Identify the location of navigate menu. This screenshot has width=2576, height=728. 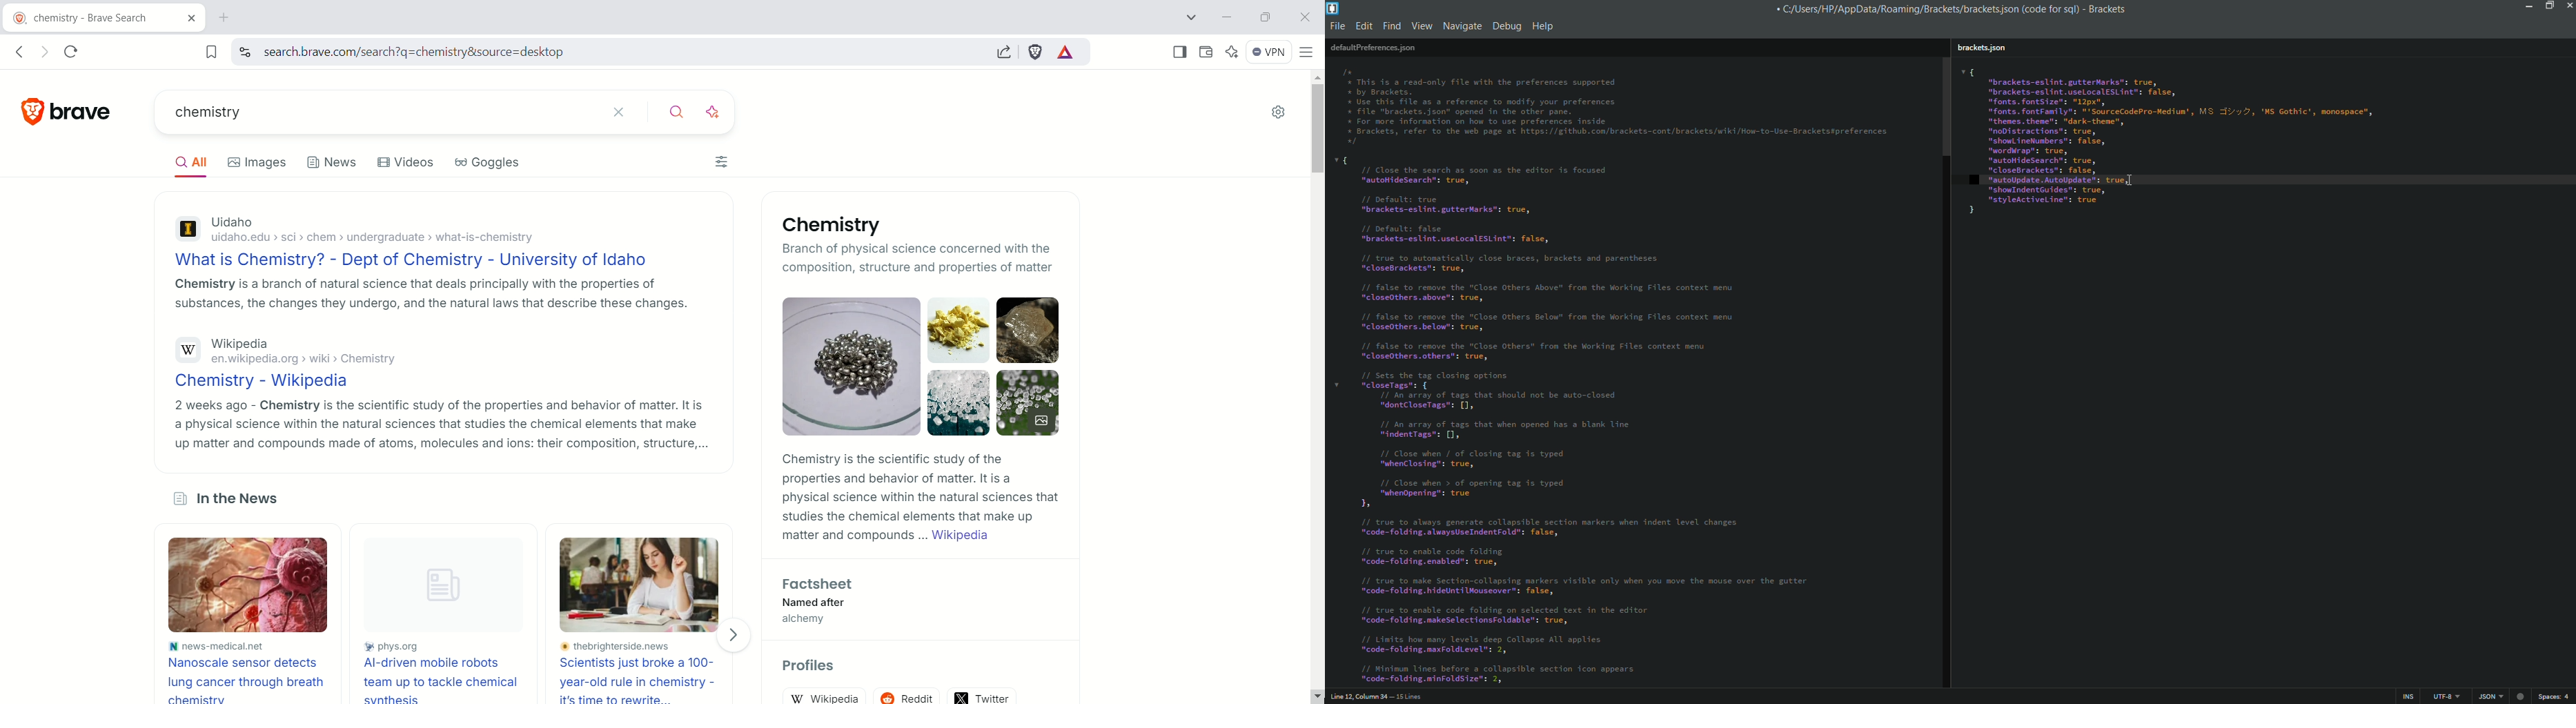
(1461, 26).